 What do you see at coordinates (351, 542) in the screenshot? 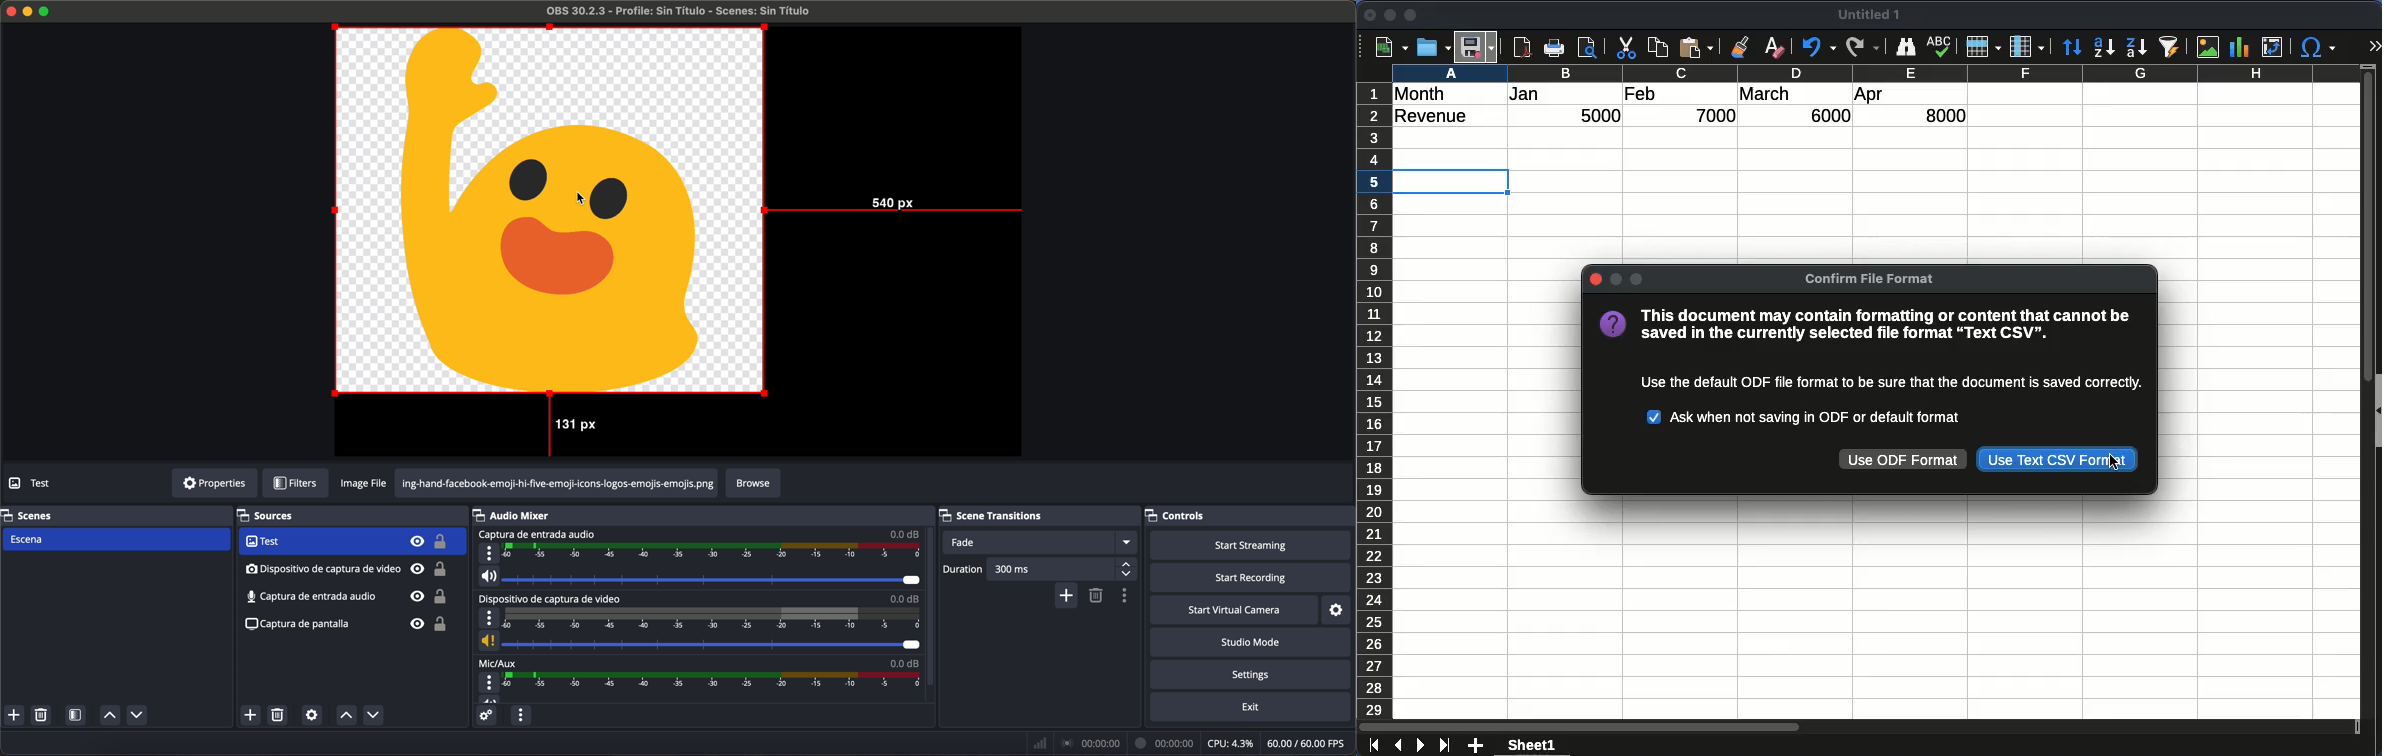
I see `video capture device` at bounding box center [351, 542].